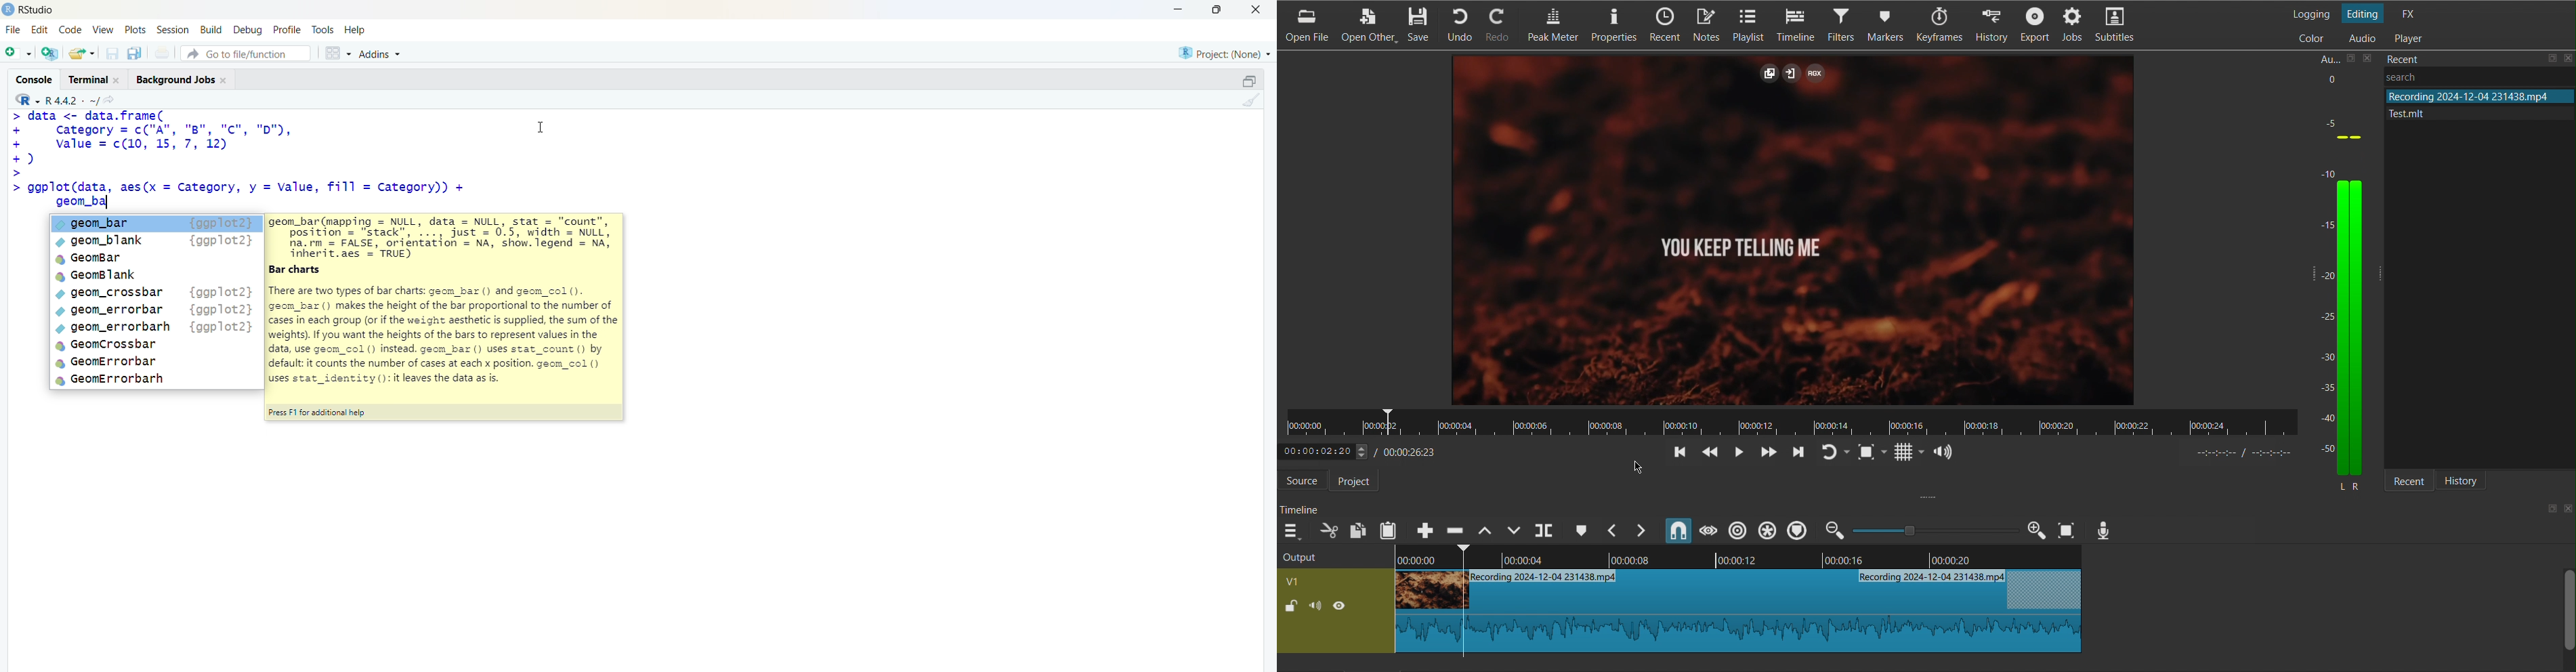 This screenshot has height=672, width=2576. What do you see at coordinates (1183, 9) in the screenshot?
I see `minimize` at bounding box center [1183, 9].